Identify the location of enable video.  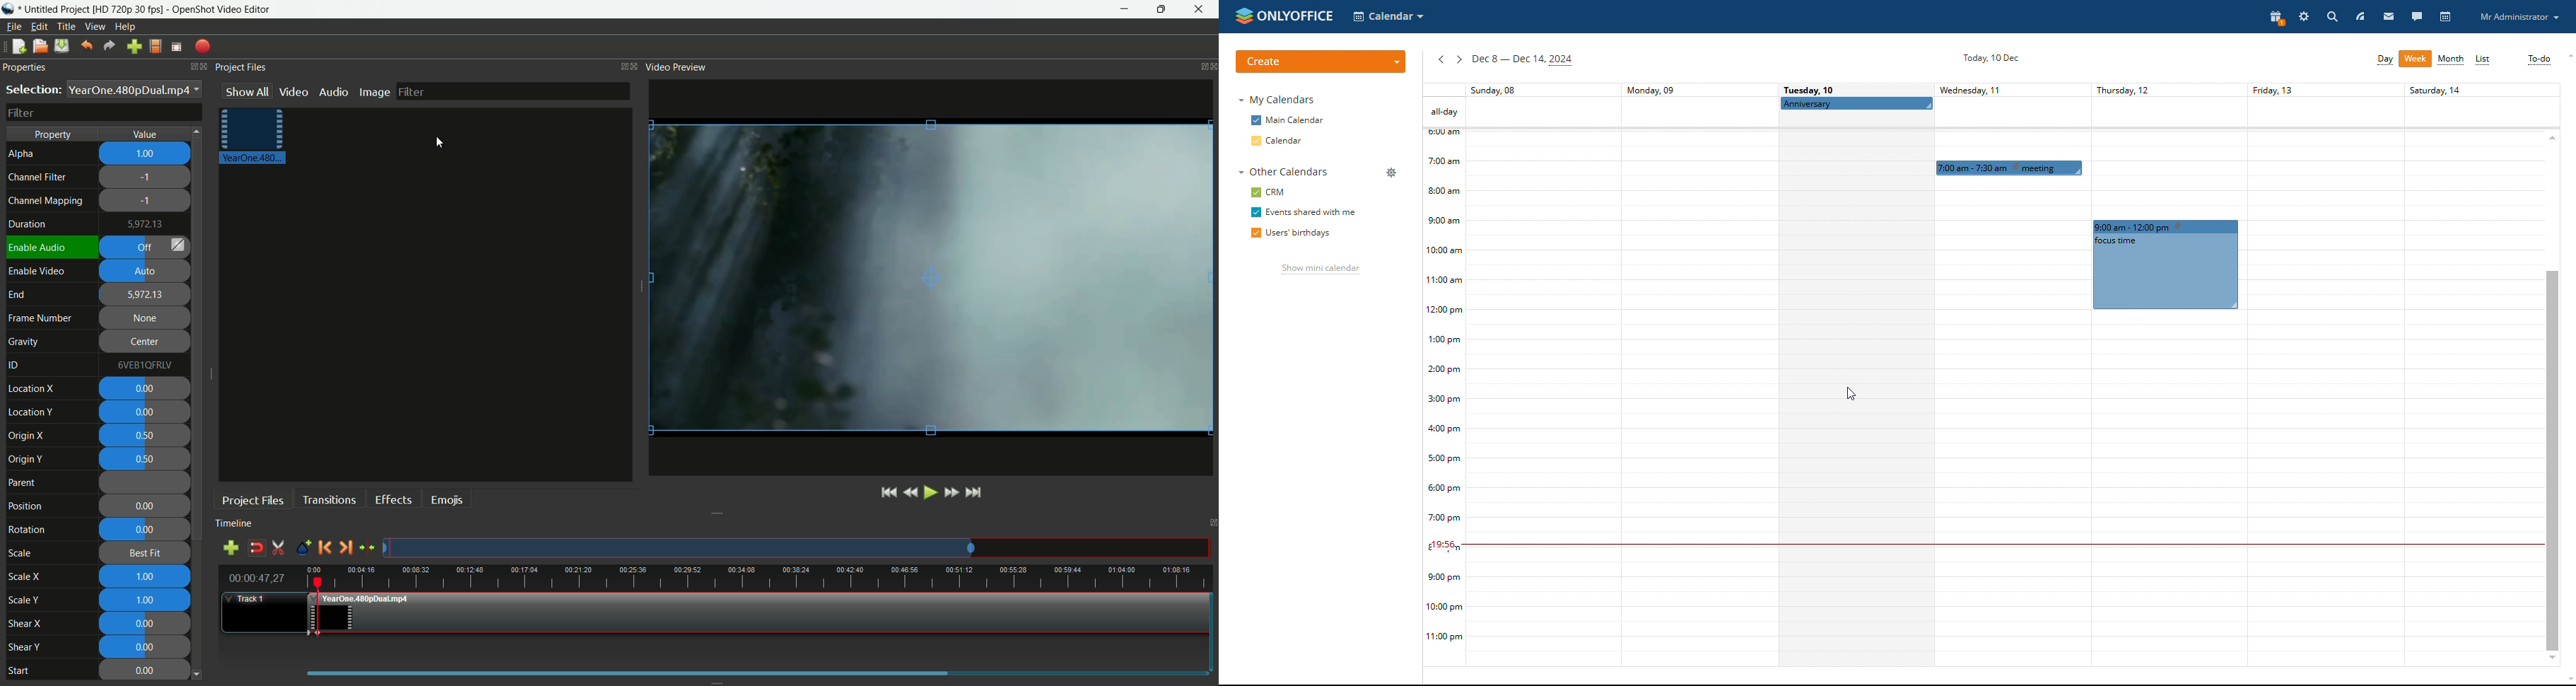
(37, 271).